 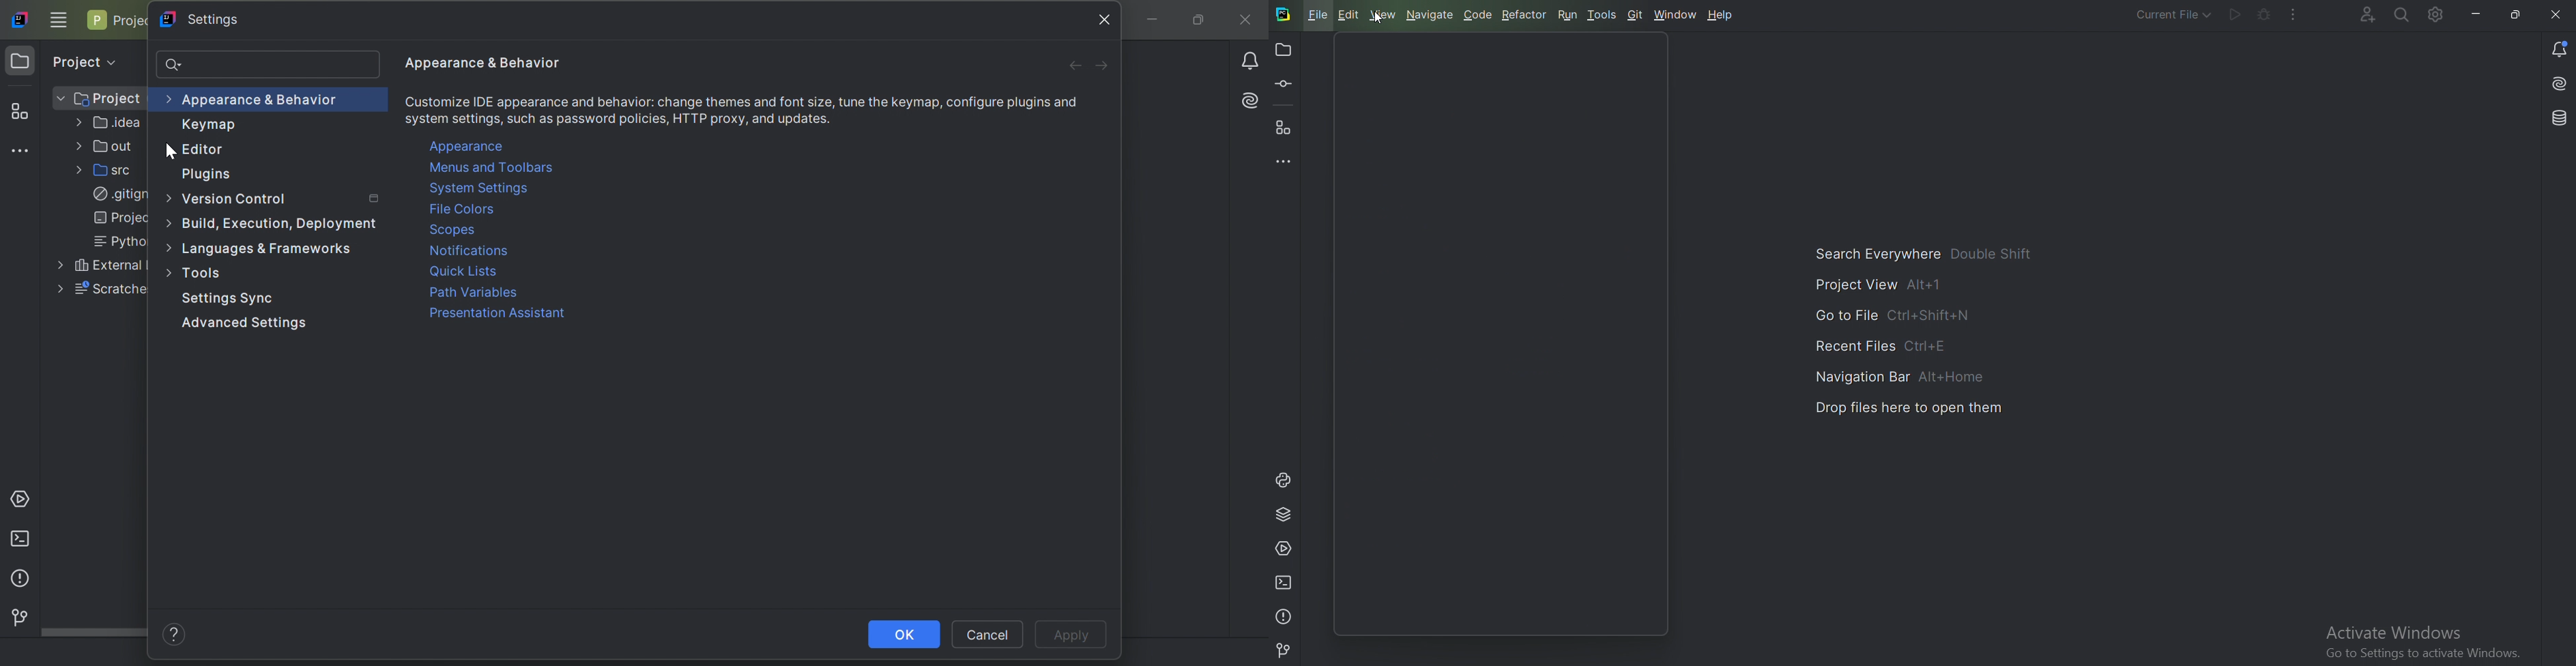 What do you see at coordinates (2358, 15) in the screenshot?
I see `Code with me` at bounding box center [2358, 15].